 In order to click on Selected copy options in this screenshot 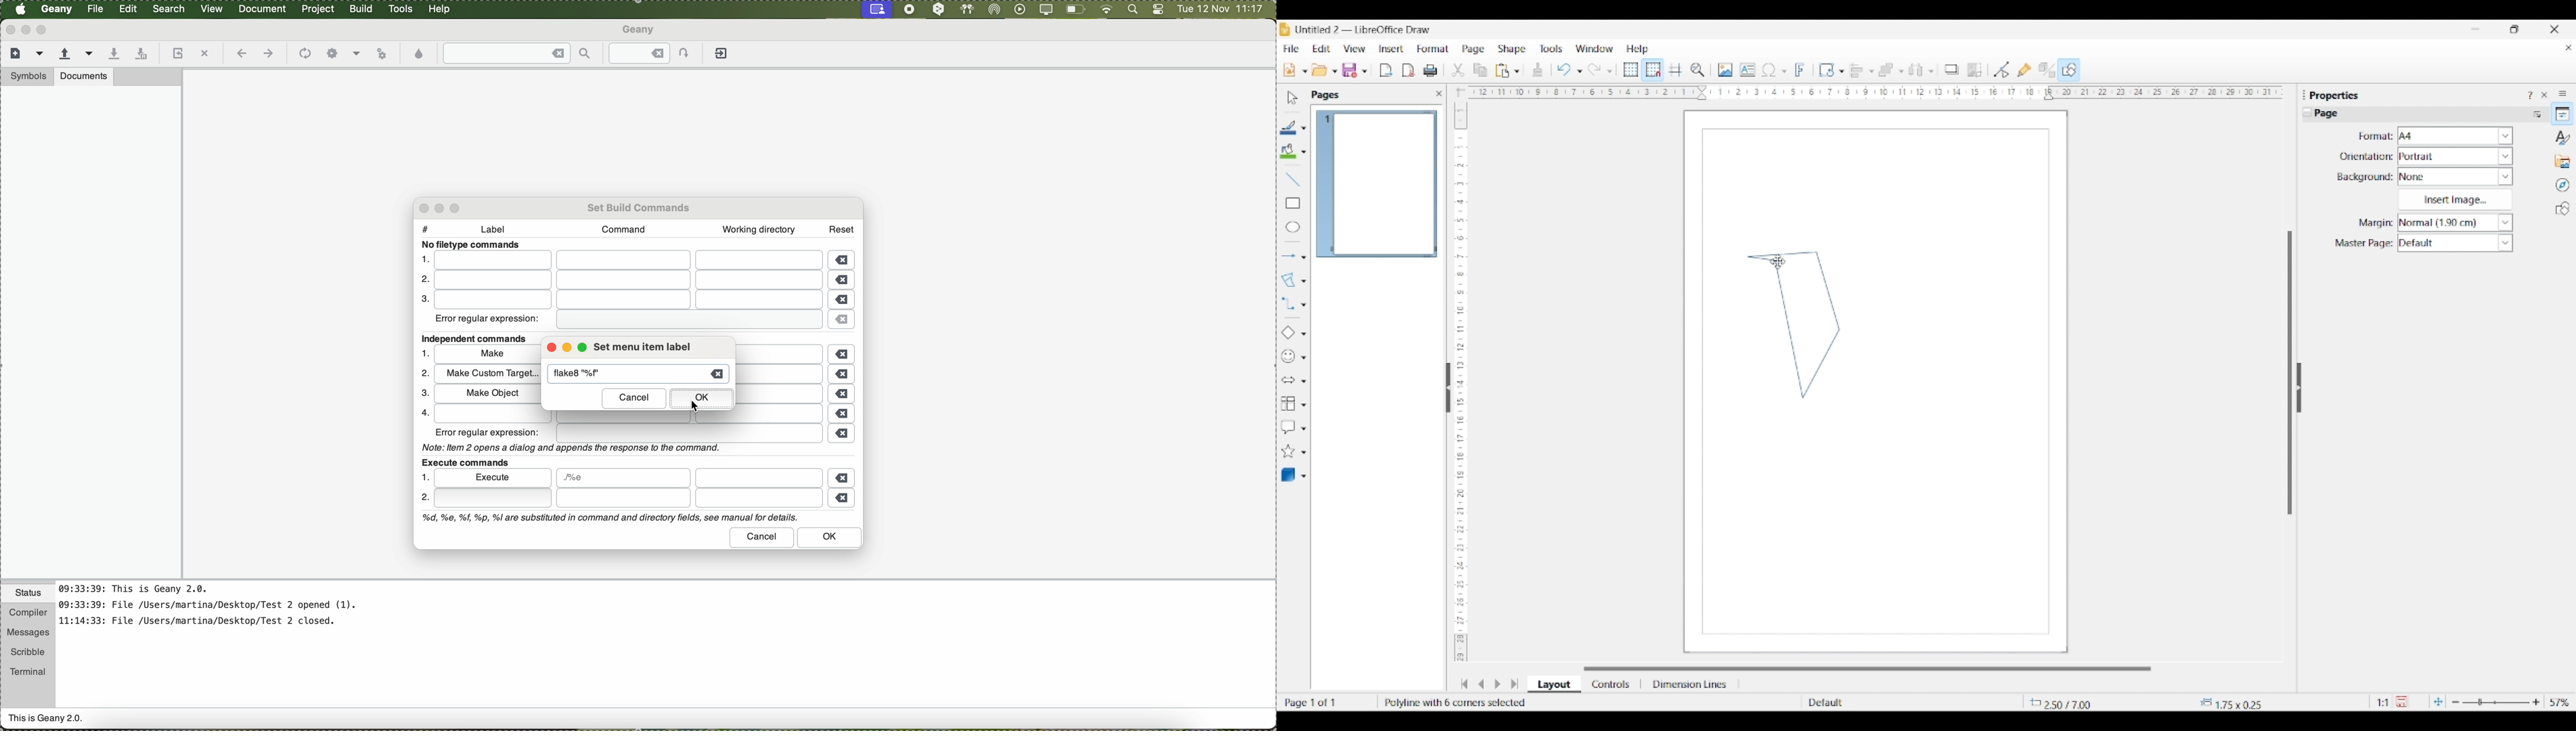, I will do `click(1480, 70)`.